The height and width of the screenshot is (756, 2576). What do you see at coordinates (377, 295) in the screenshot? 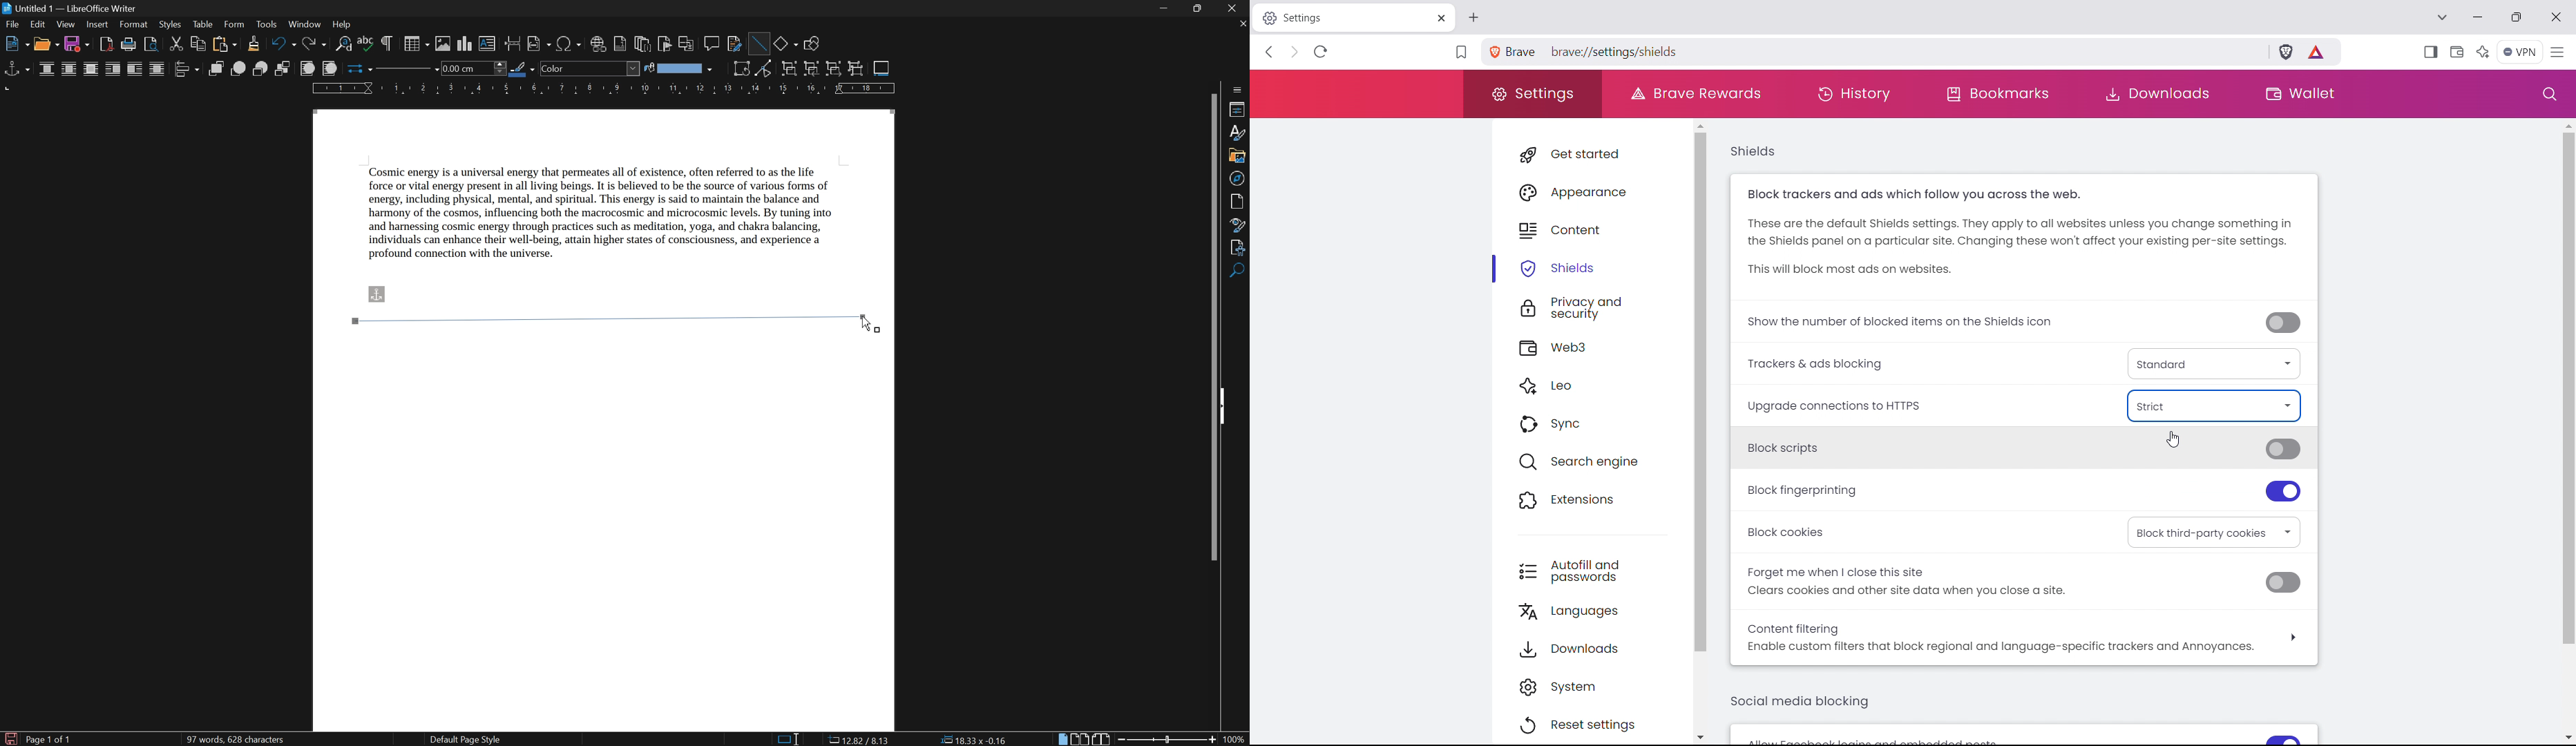
I see `Symbol` at bounding box center [377, 295].